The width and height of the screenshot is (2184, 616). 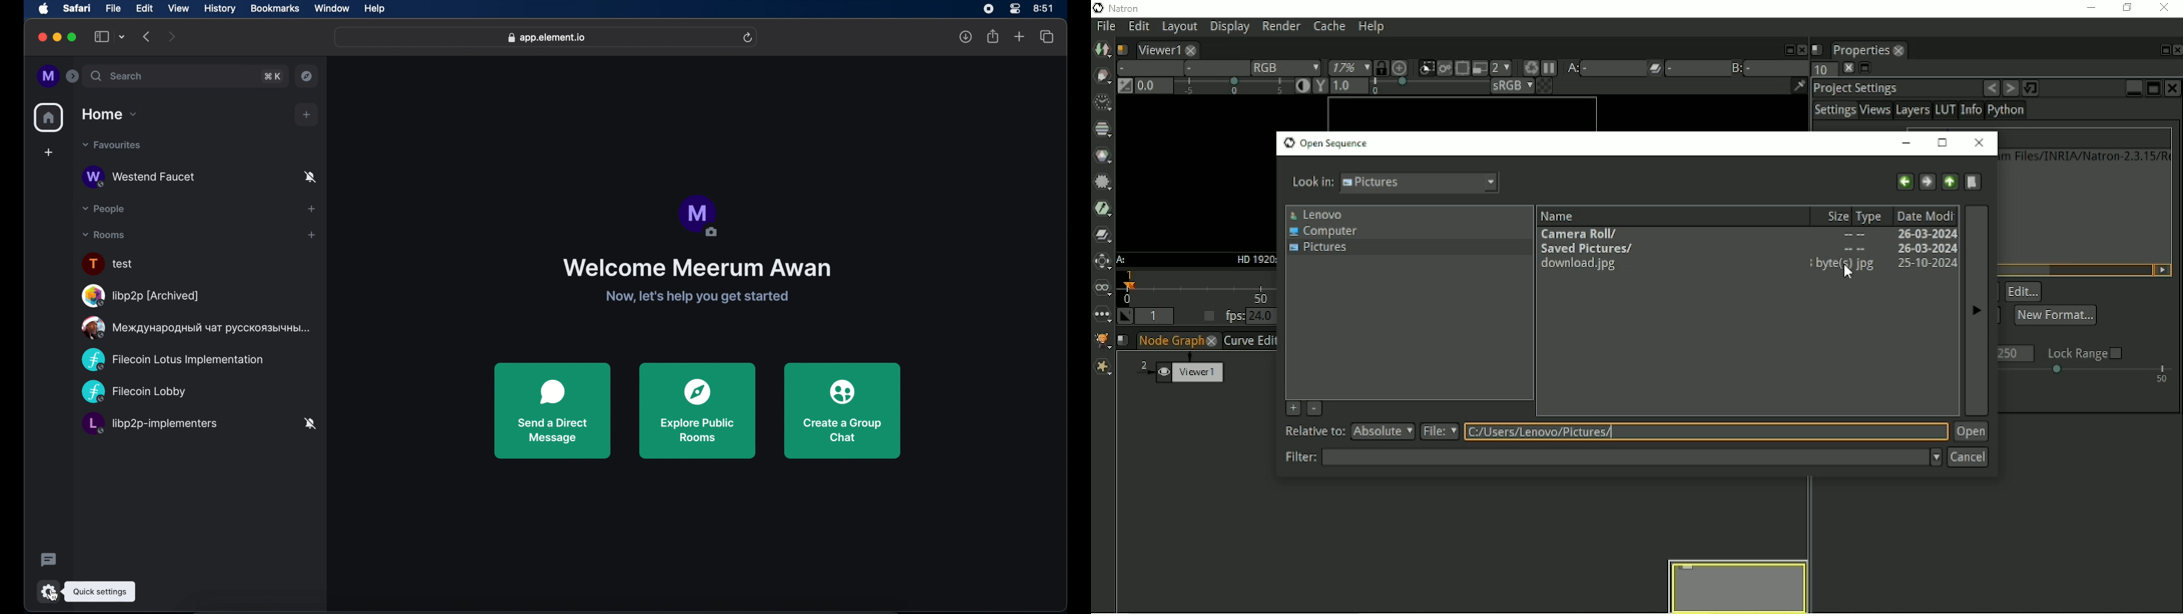 What do you see at coordinates (47, 118) in the screenshot?
I see `home` at bounding box center [47, 118].